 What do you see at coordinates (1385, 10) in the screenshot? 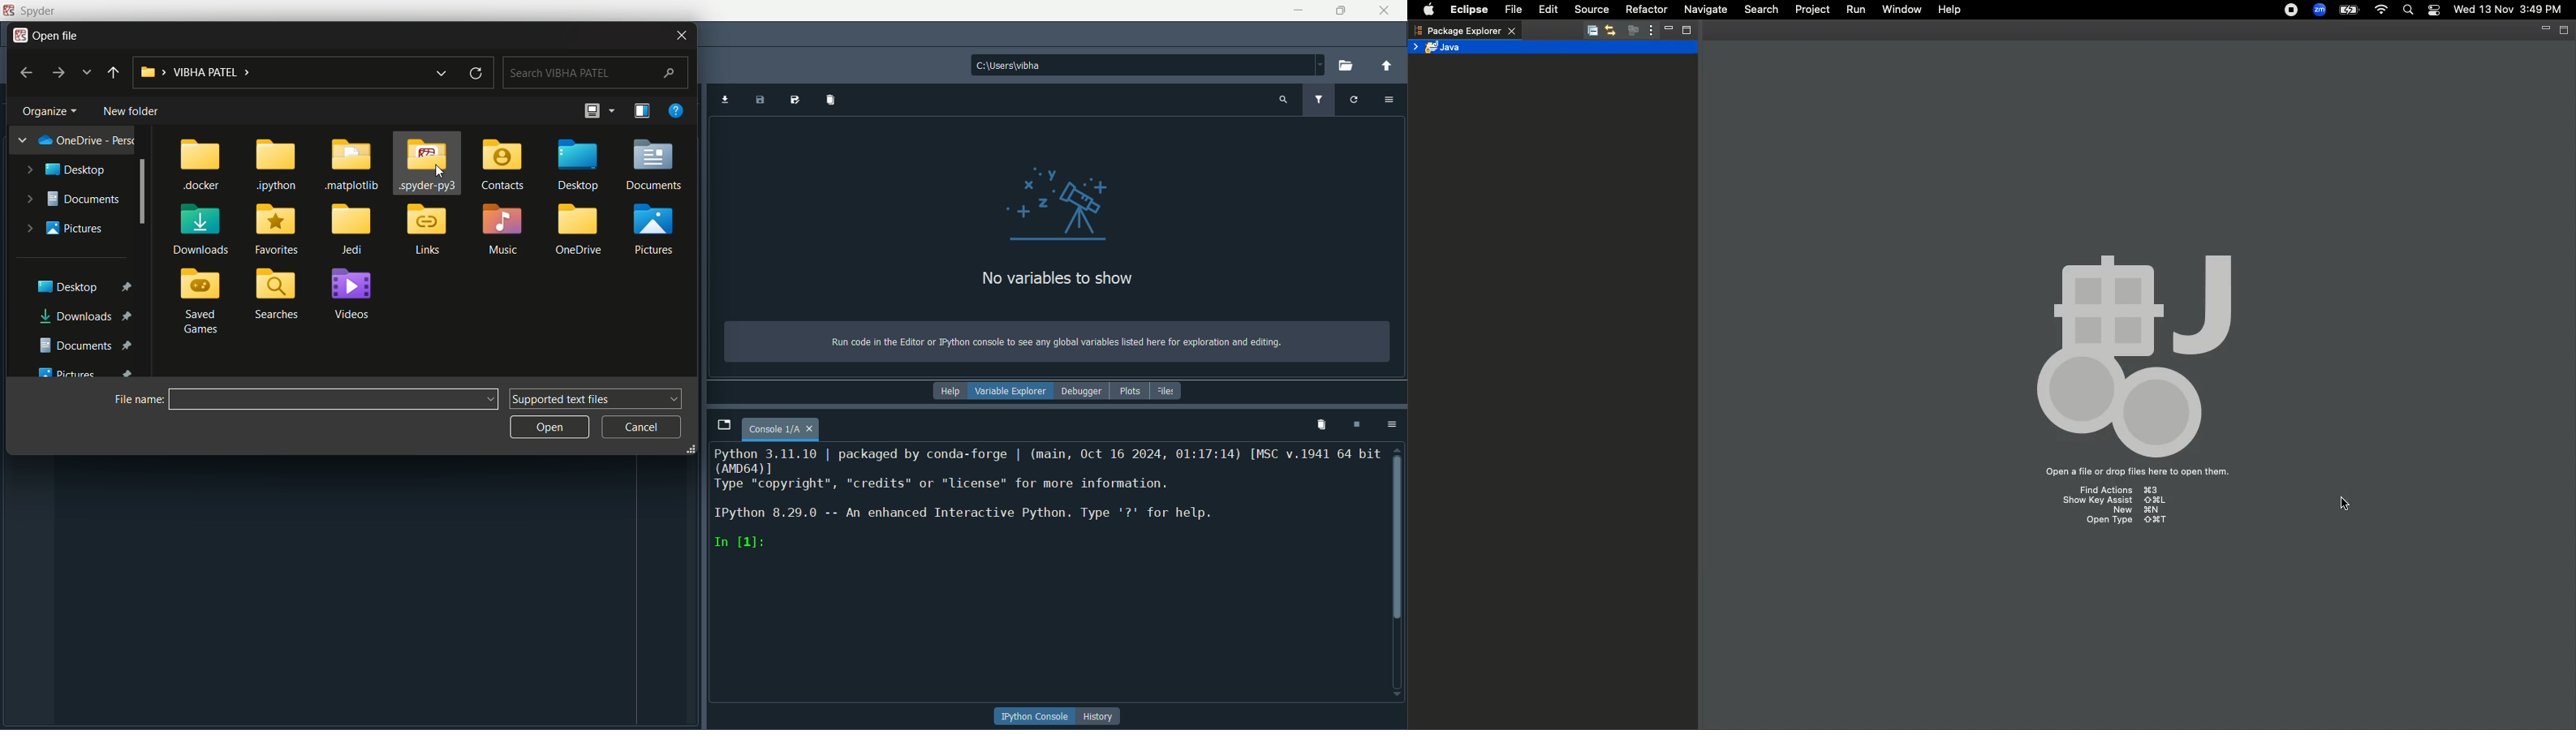
I see `close` at bounding box center [1385, 10].